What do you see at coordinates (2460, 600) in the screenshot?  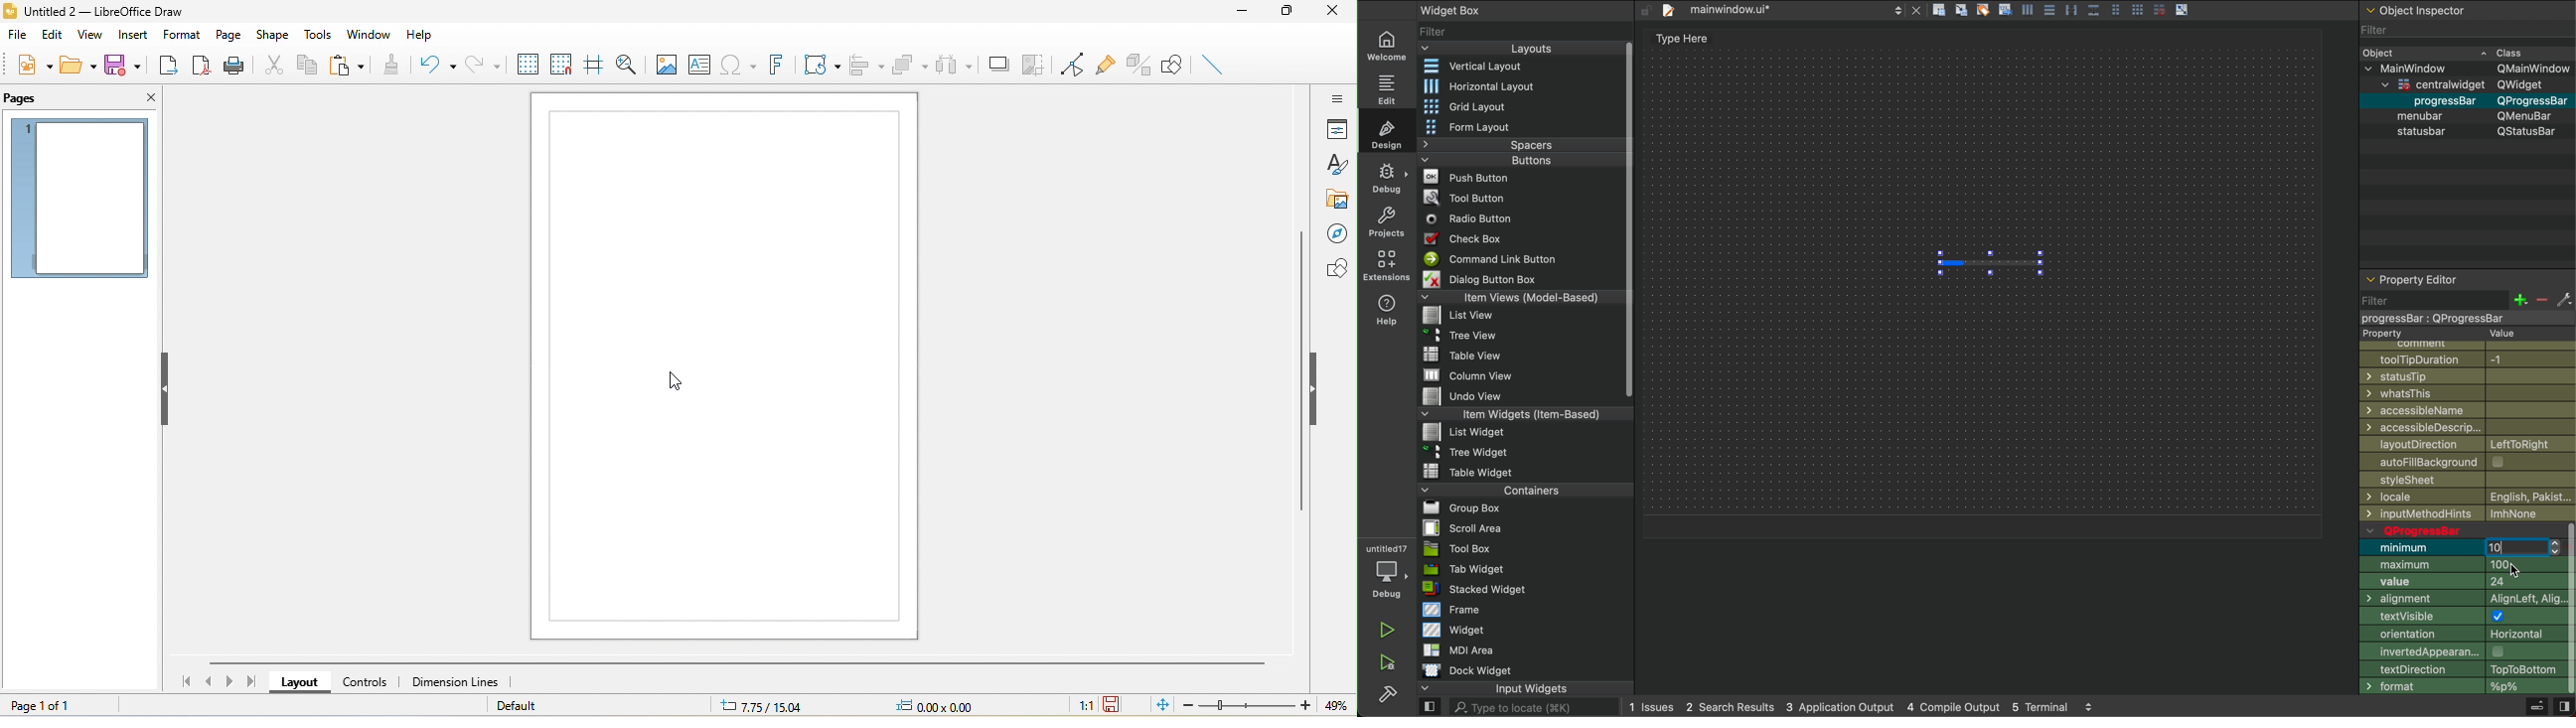 I see `Alignment` at bounding box center [2460, 600].